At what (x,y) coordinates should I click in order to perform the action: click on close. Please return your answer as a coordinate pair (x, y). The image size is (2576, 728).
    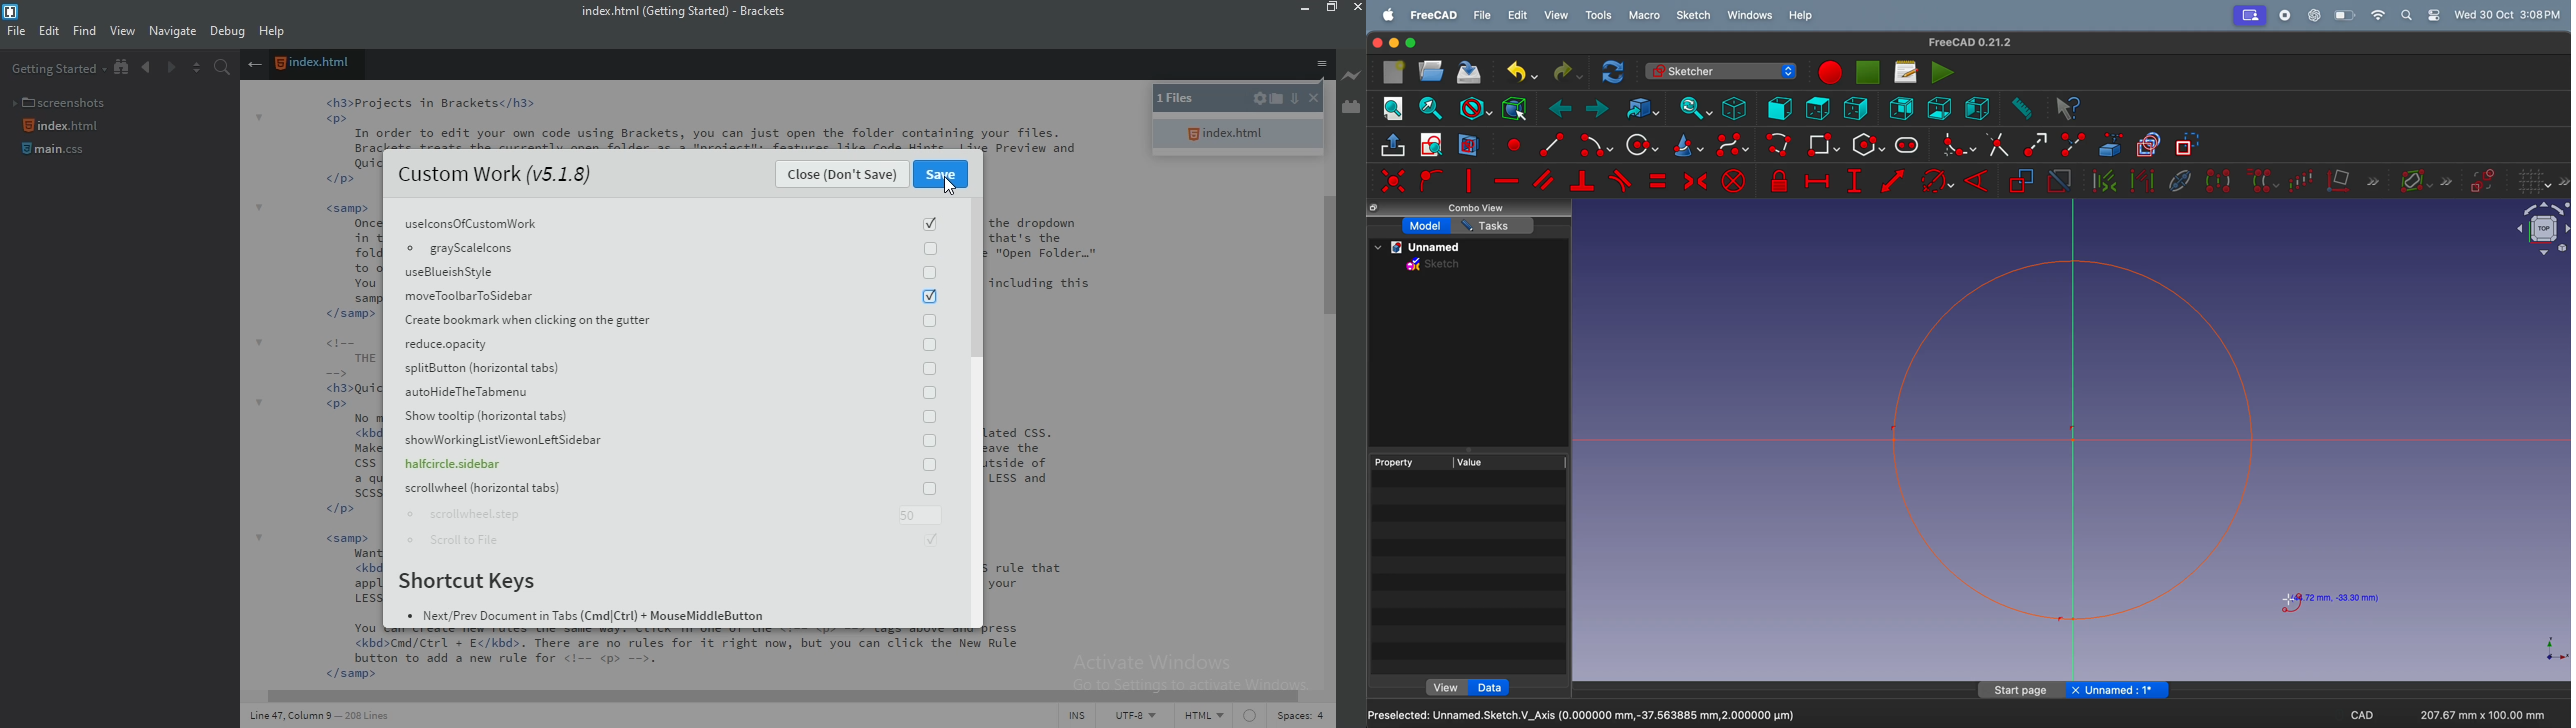
    Looking at the image, I should click on (2077, 691).